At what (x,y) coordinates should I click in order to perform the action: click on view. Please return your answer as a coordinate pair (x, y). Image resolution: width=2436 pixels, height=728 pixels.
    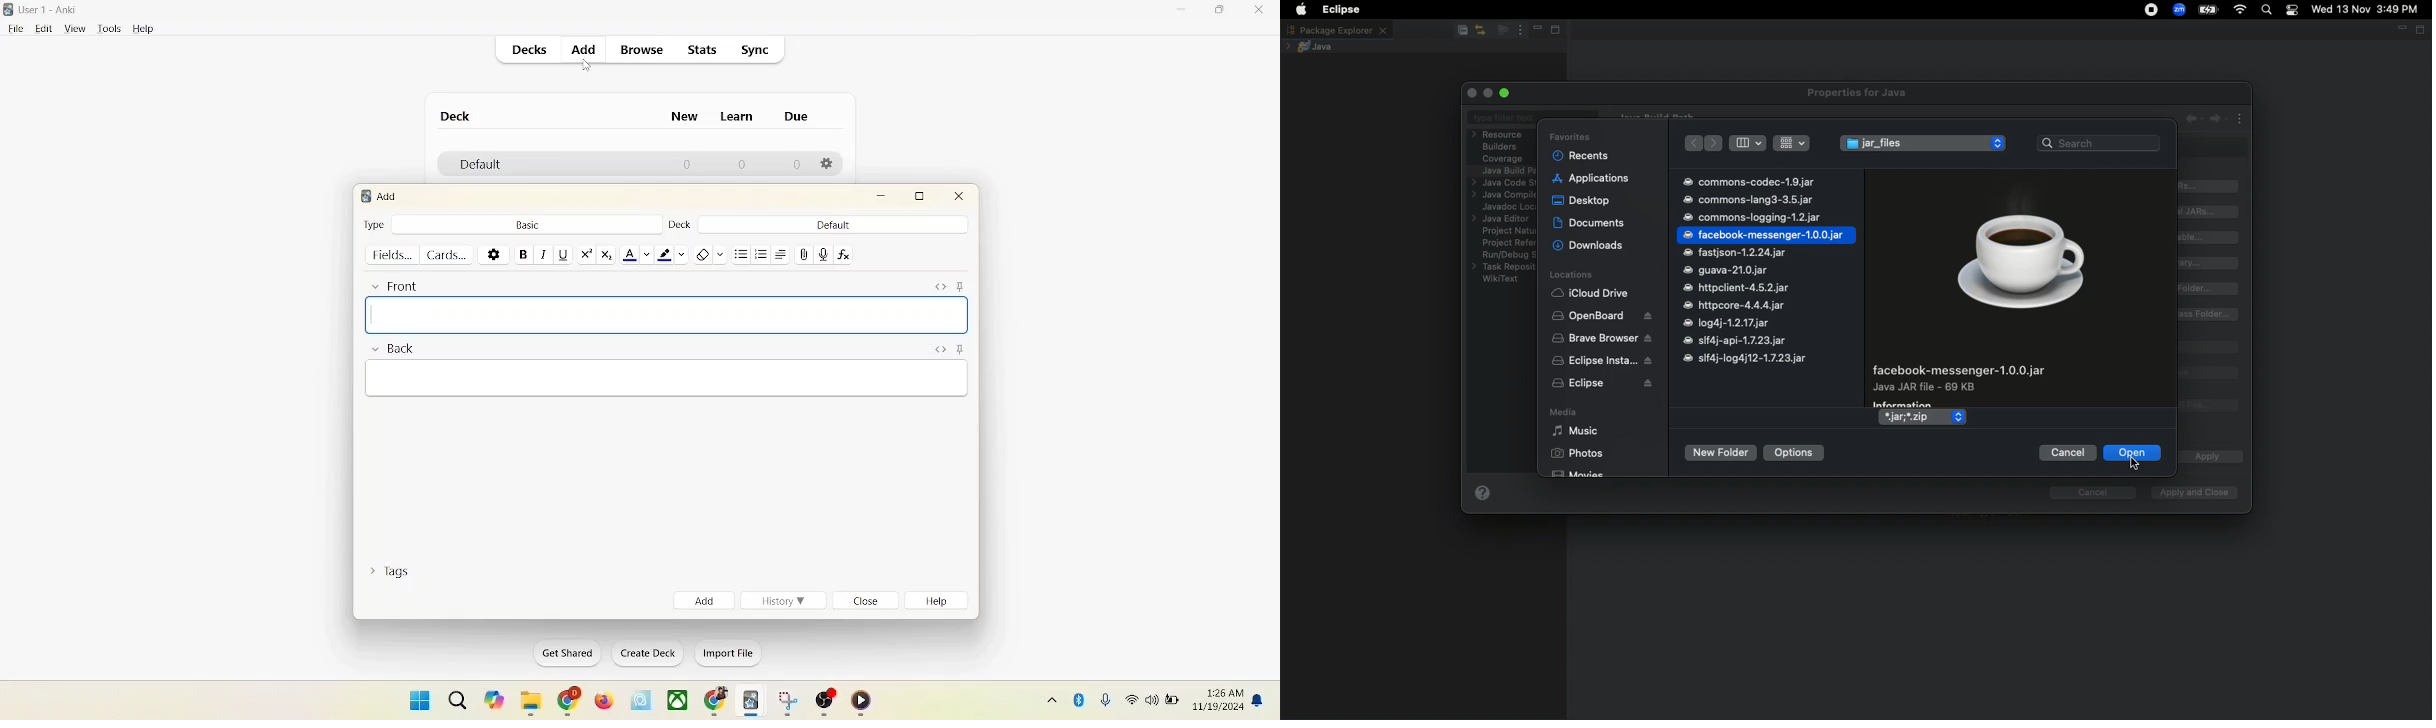
    Looking at the image, I should click on (77, 30).